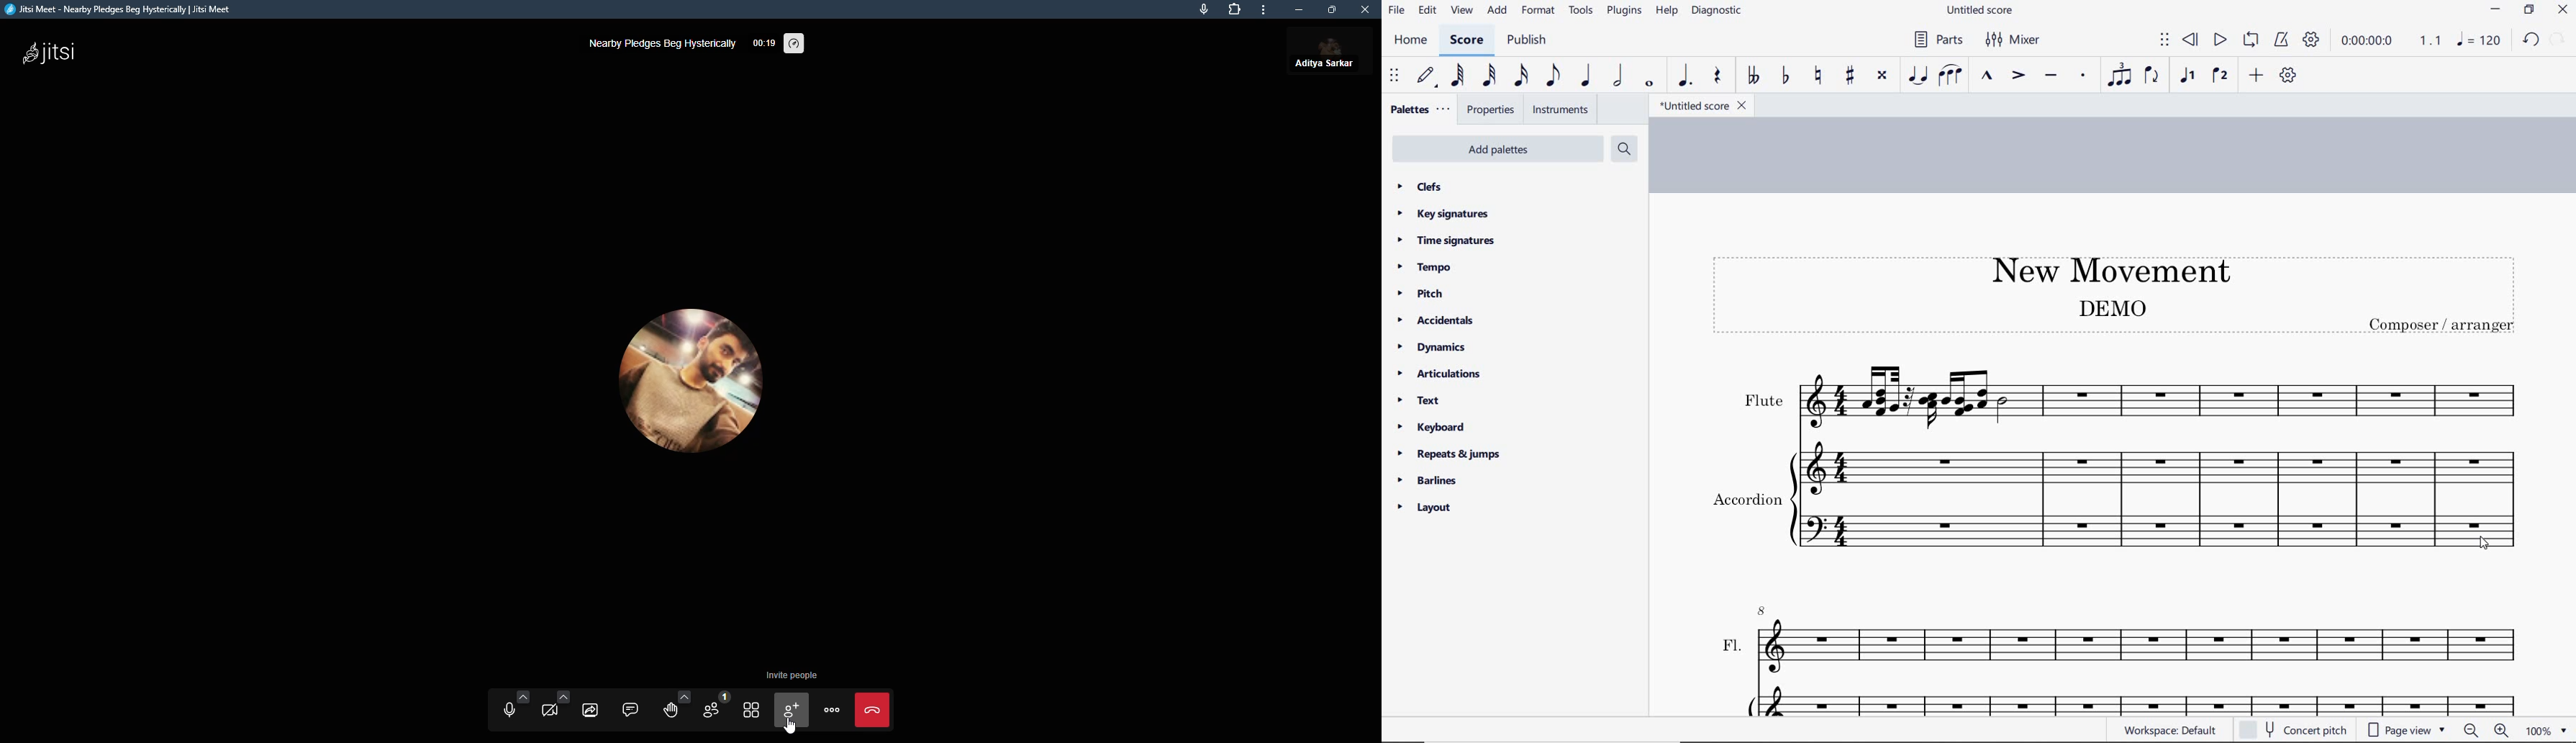 This screenshot has width=2576, height=756. What do you see at coordinates (2480, 40) in the screenshot?
I see `NOTE` at bounding box center [2480, 40].